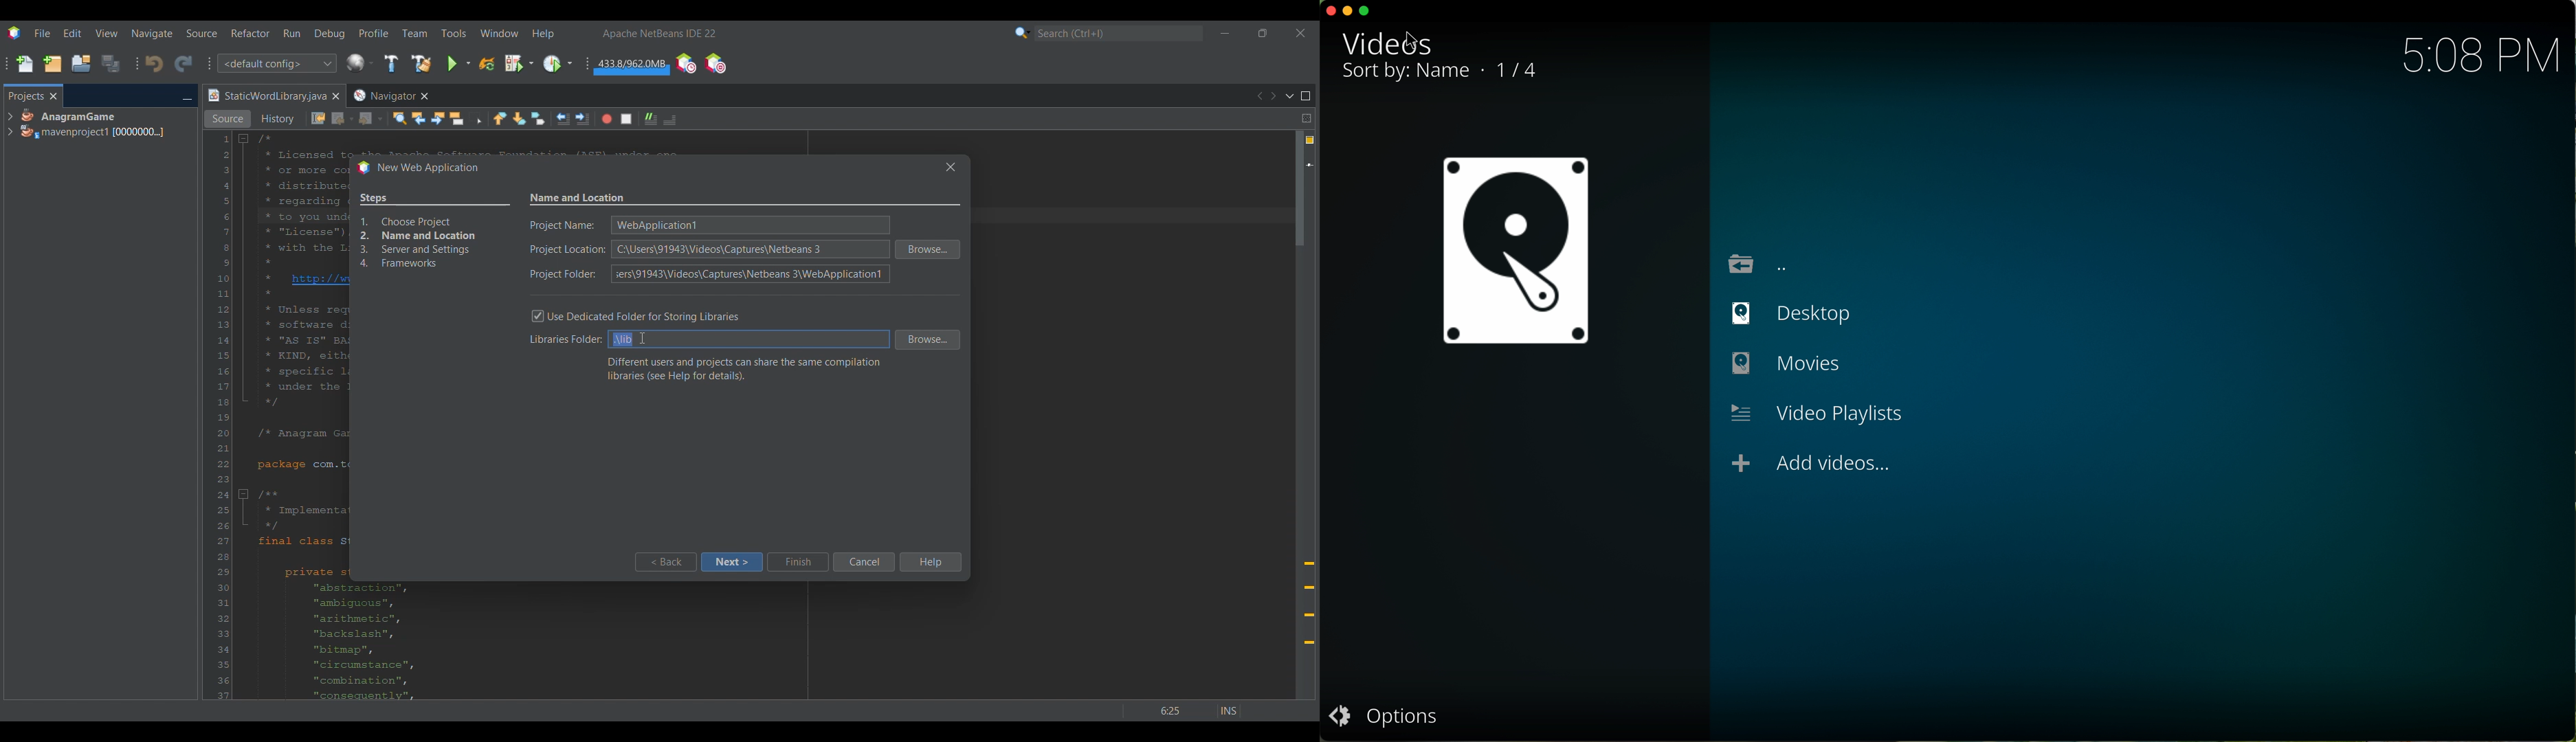  Describe the element at coordinates (748, 248) in the screenshot. I see `Text box for each respective detail` at that location.